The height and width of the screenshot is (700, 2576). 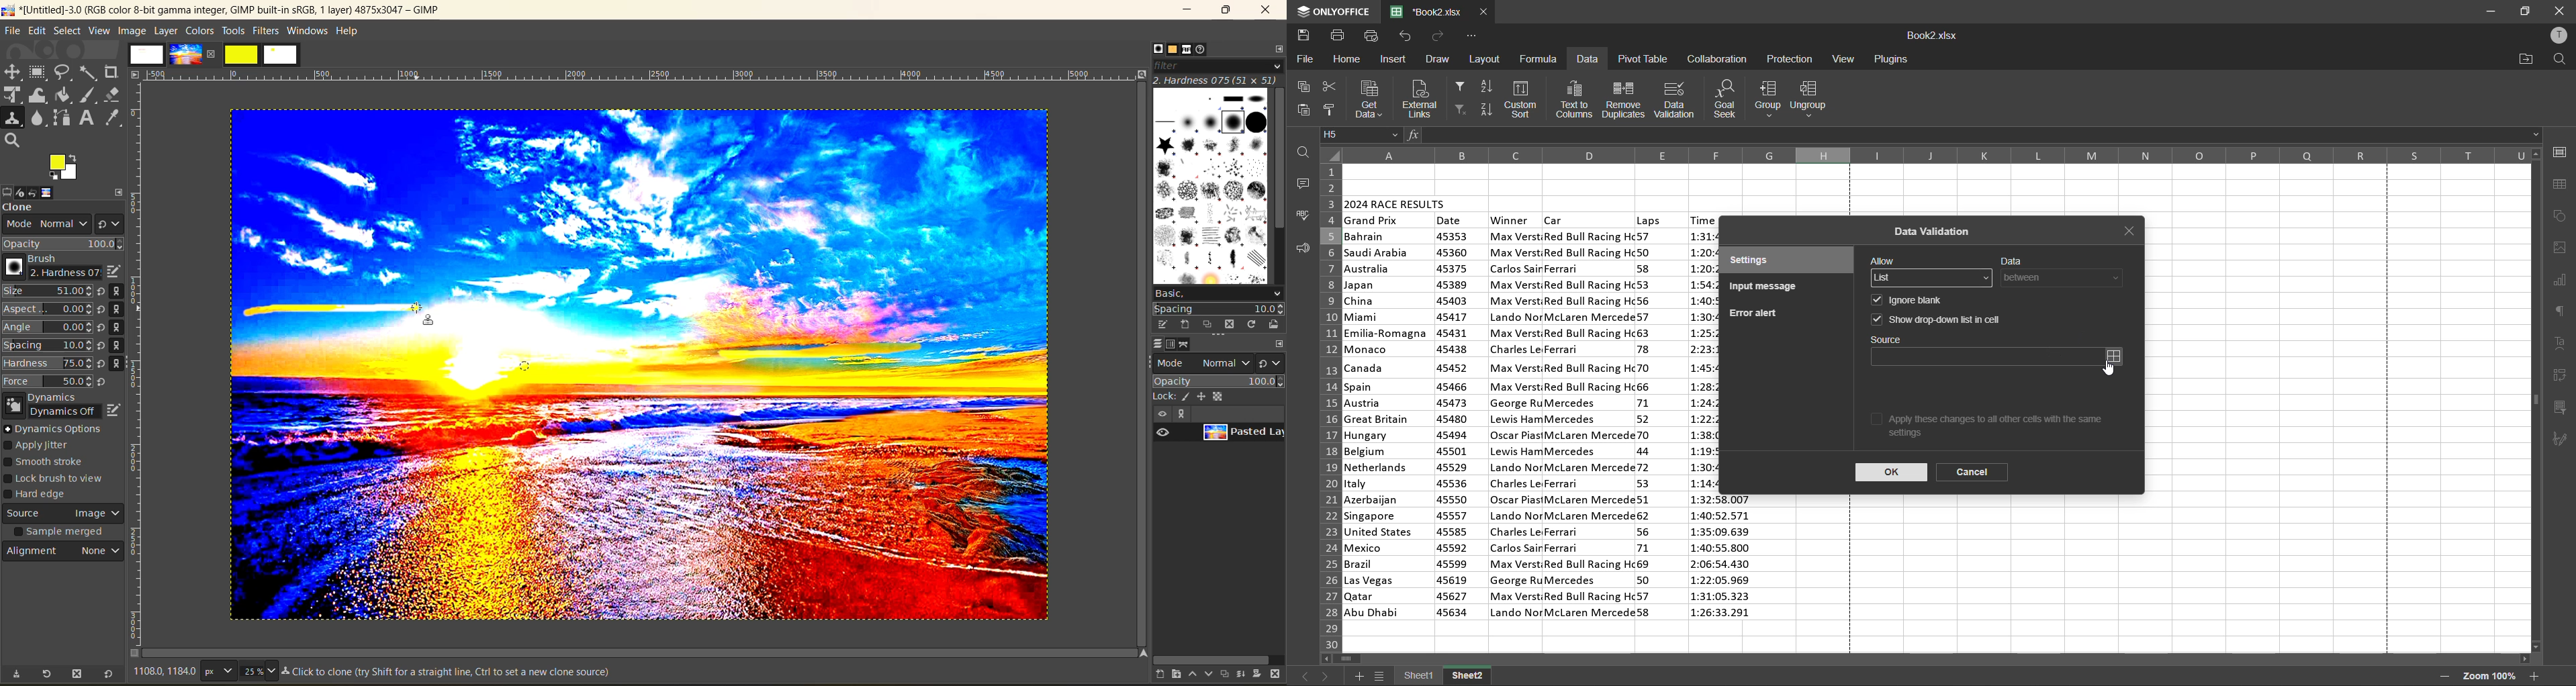 I want to click on open brush as image, so click(x=1272, y=325).